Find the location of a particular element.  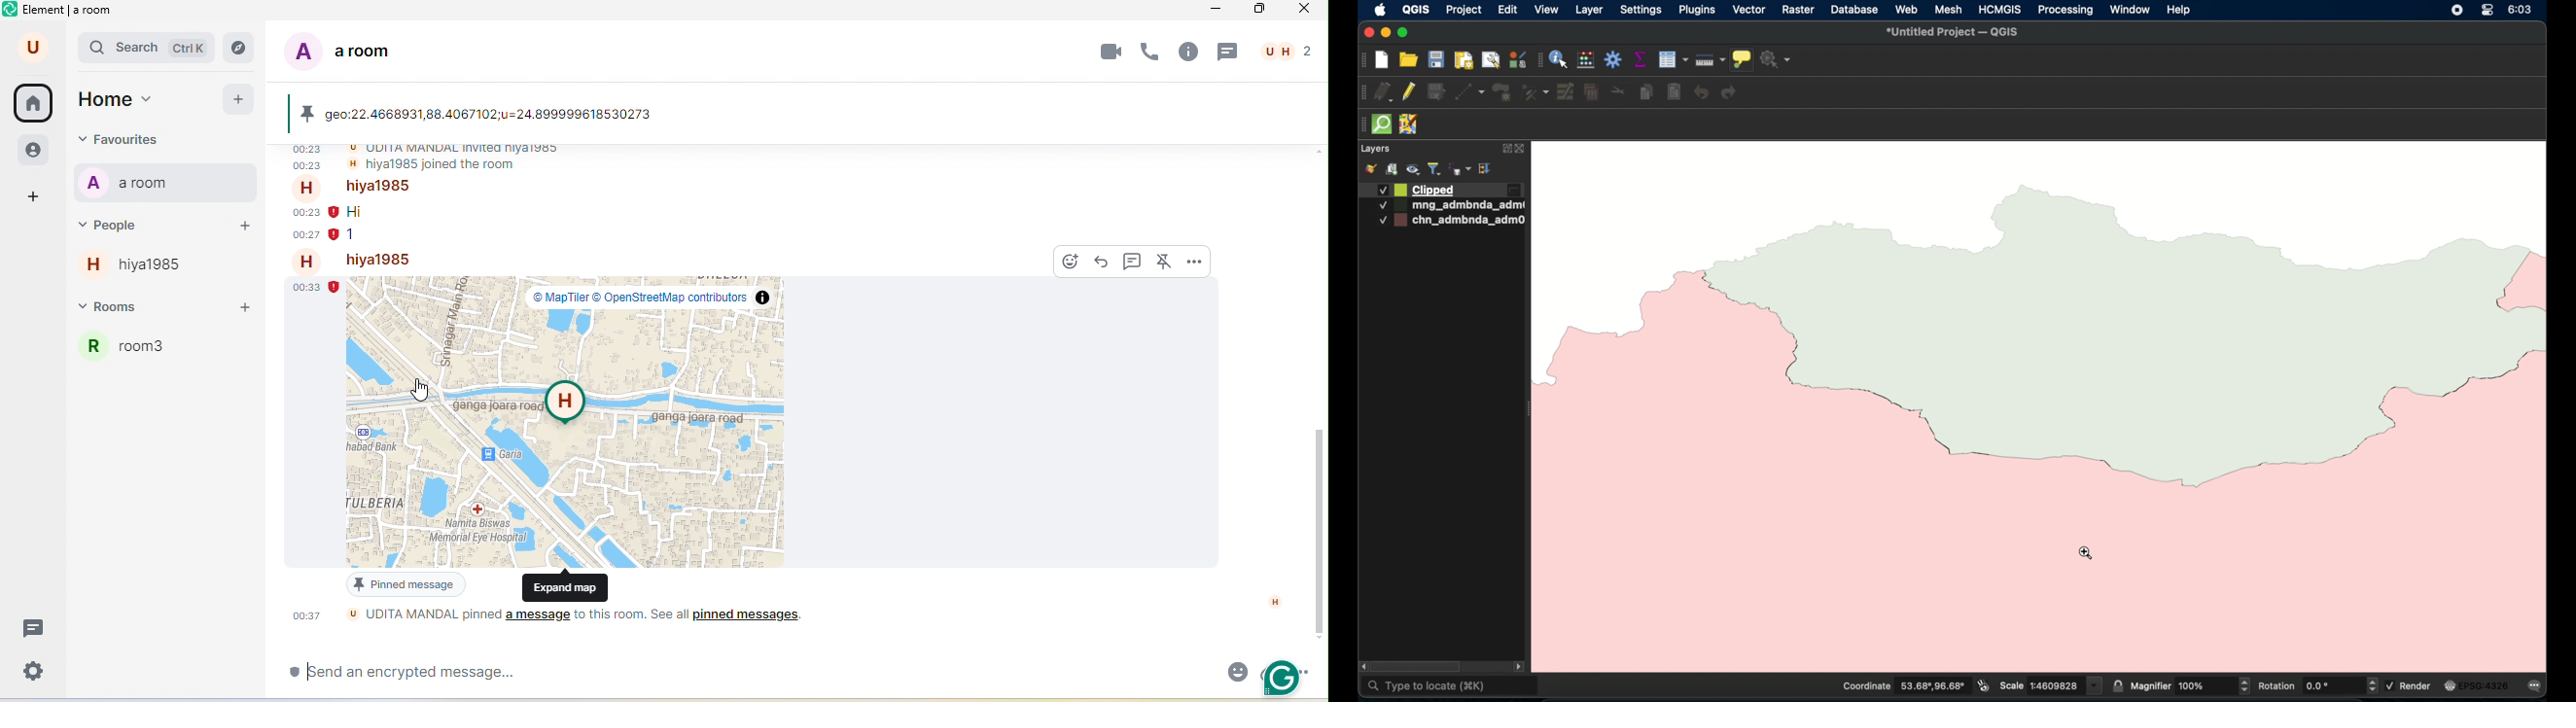

people is located at coordinates (134, 224).